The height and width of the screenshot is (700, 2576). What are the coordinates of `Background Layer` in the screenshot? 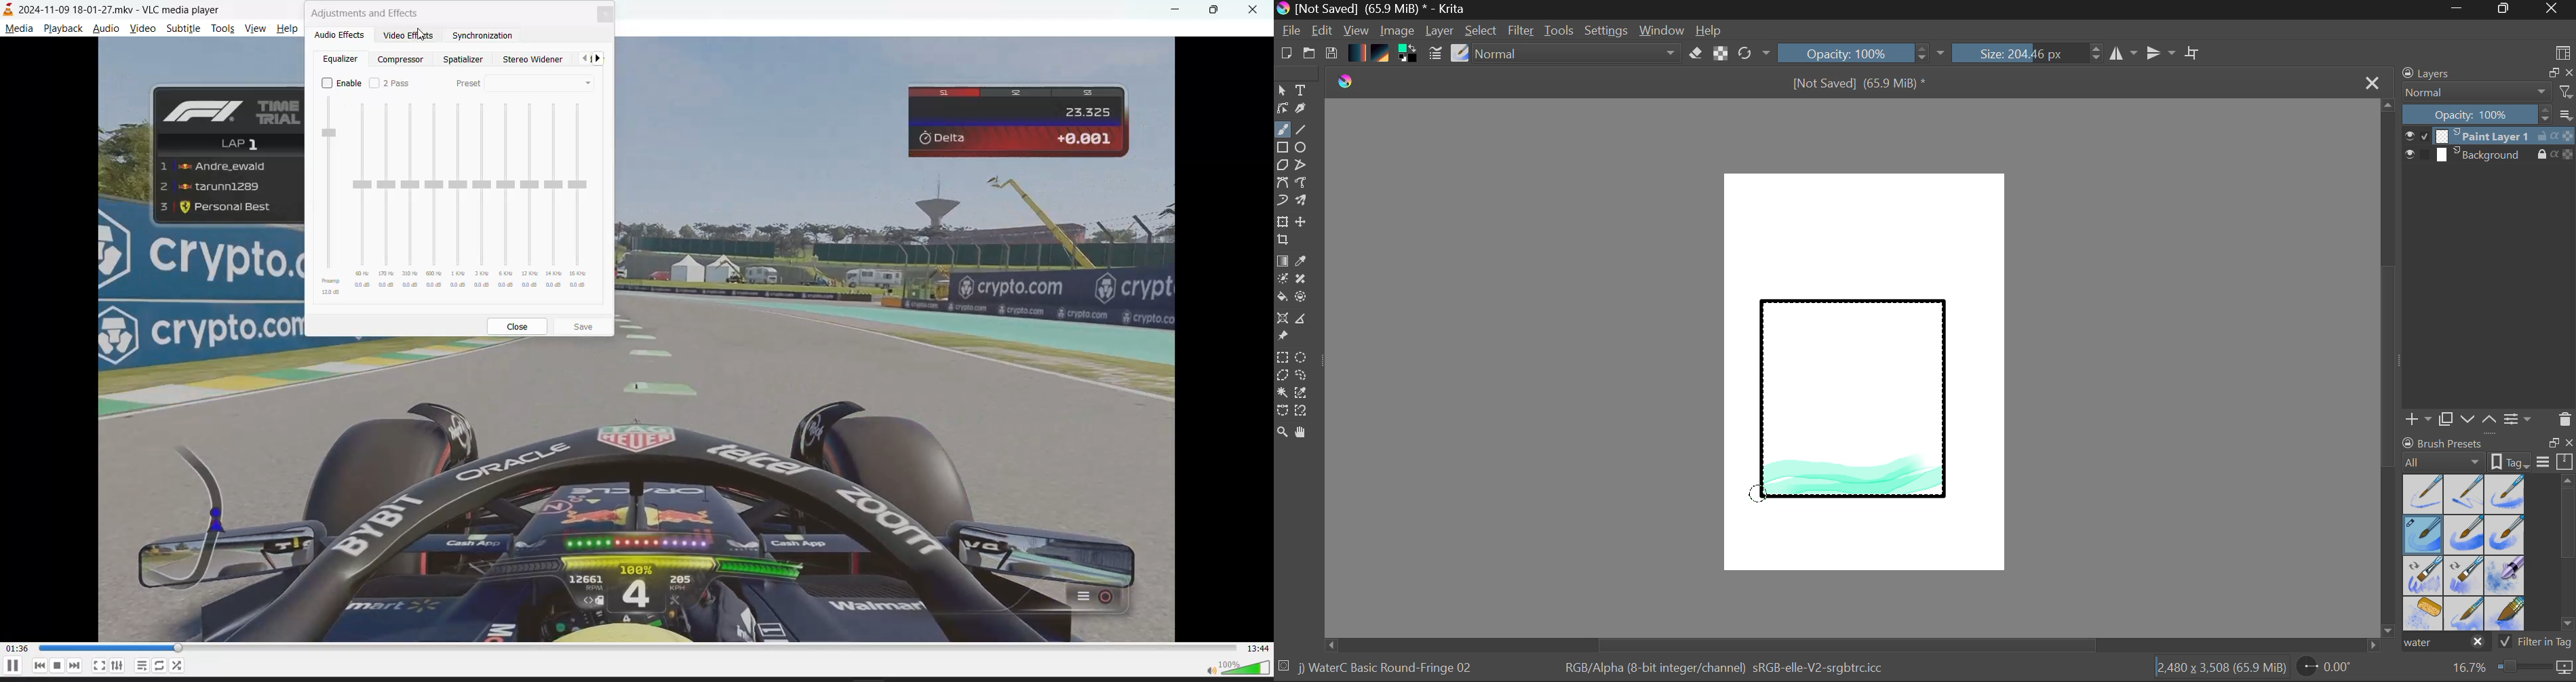 It's located at (2489, 155).